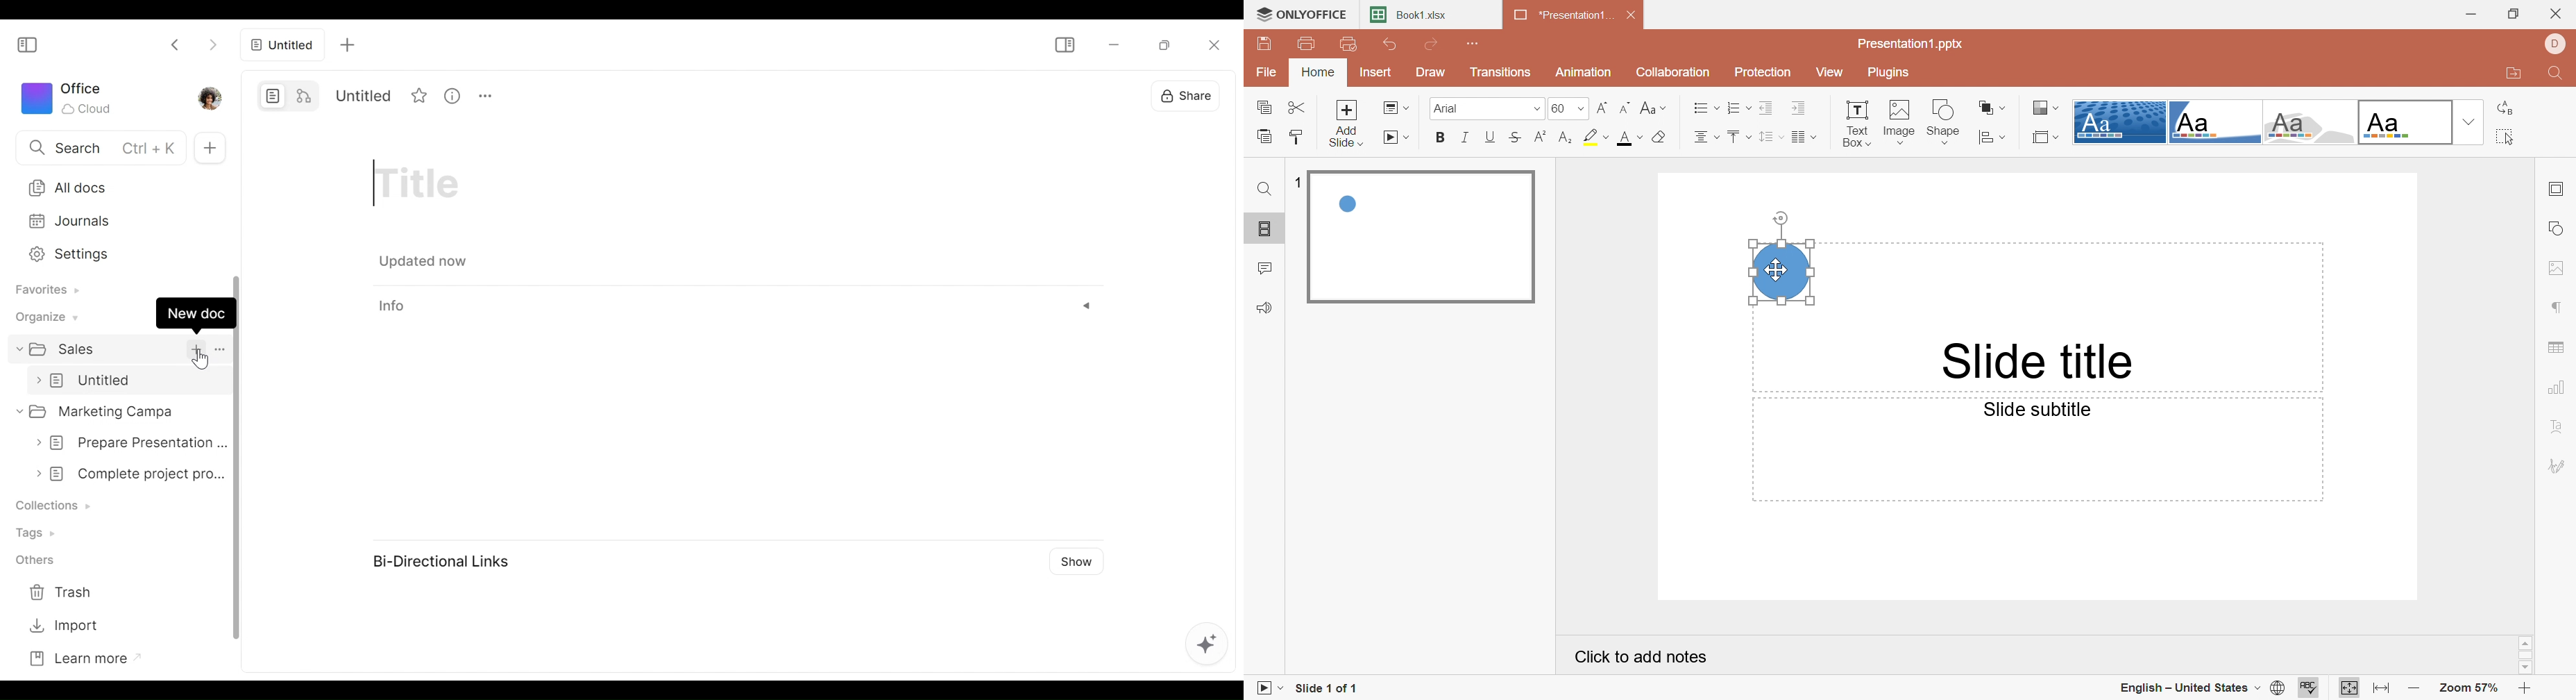 Image resolution: width=2576 pixels, height=700 pixels. Describe the element at coordinates (1442, 137) in the screenshot. I see `Bold` at that location.